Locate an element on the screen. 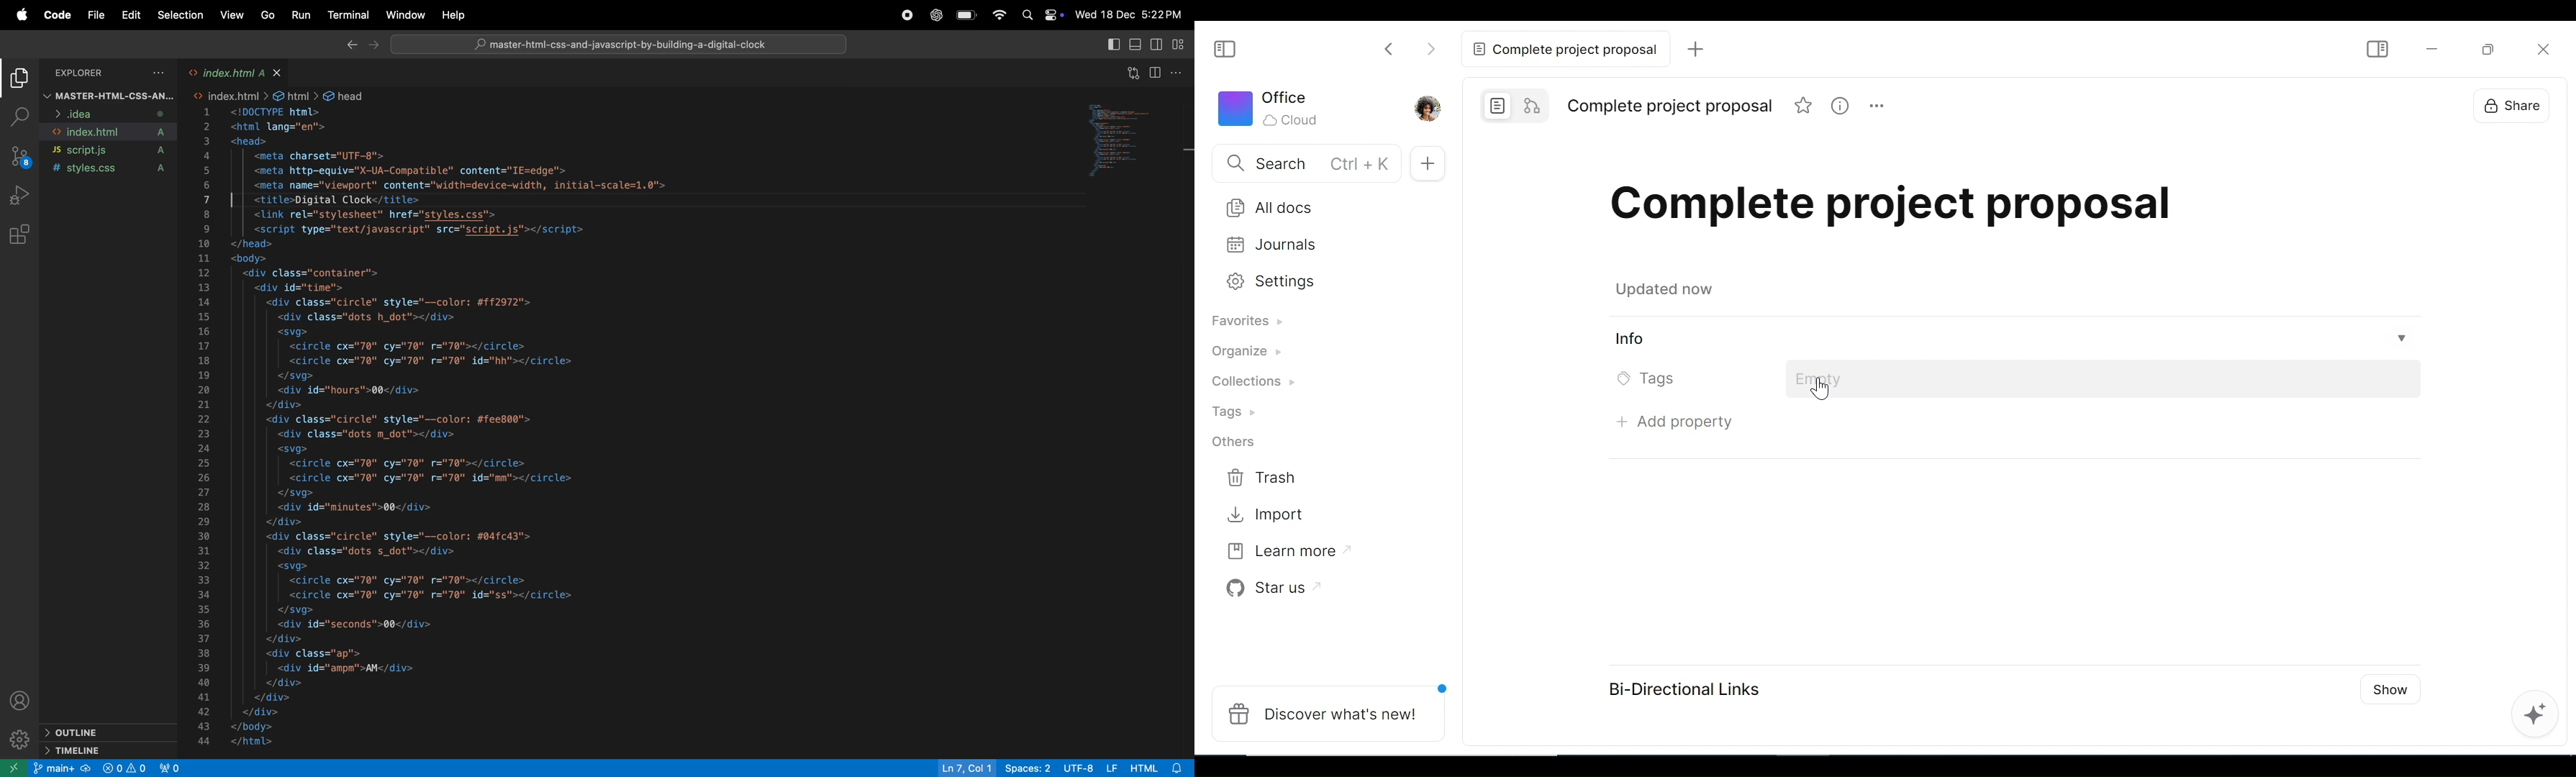 The height and width of the screenshot is (784, 2576). Show/Hide Sidebar is located at coordinates (2375, 50).